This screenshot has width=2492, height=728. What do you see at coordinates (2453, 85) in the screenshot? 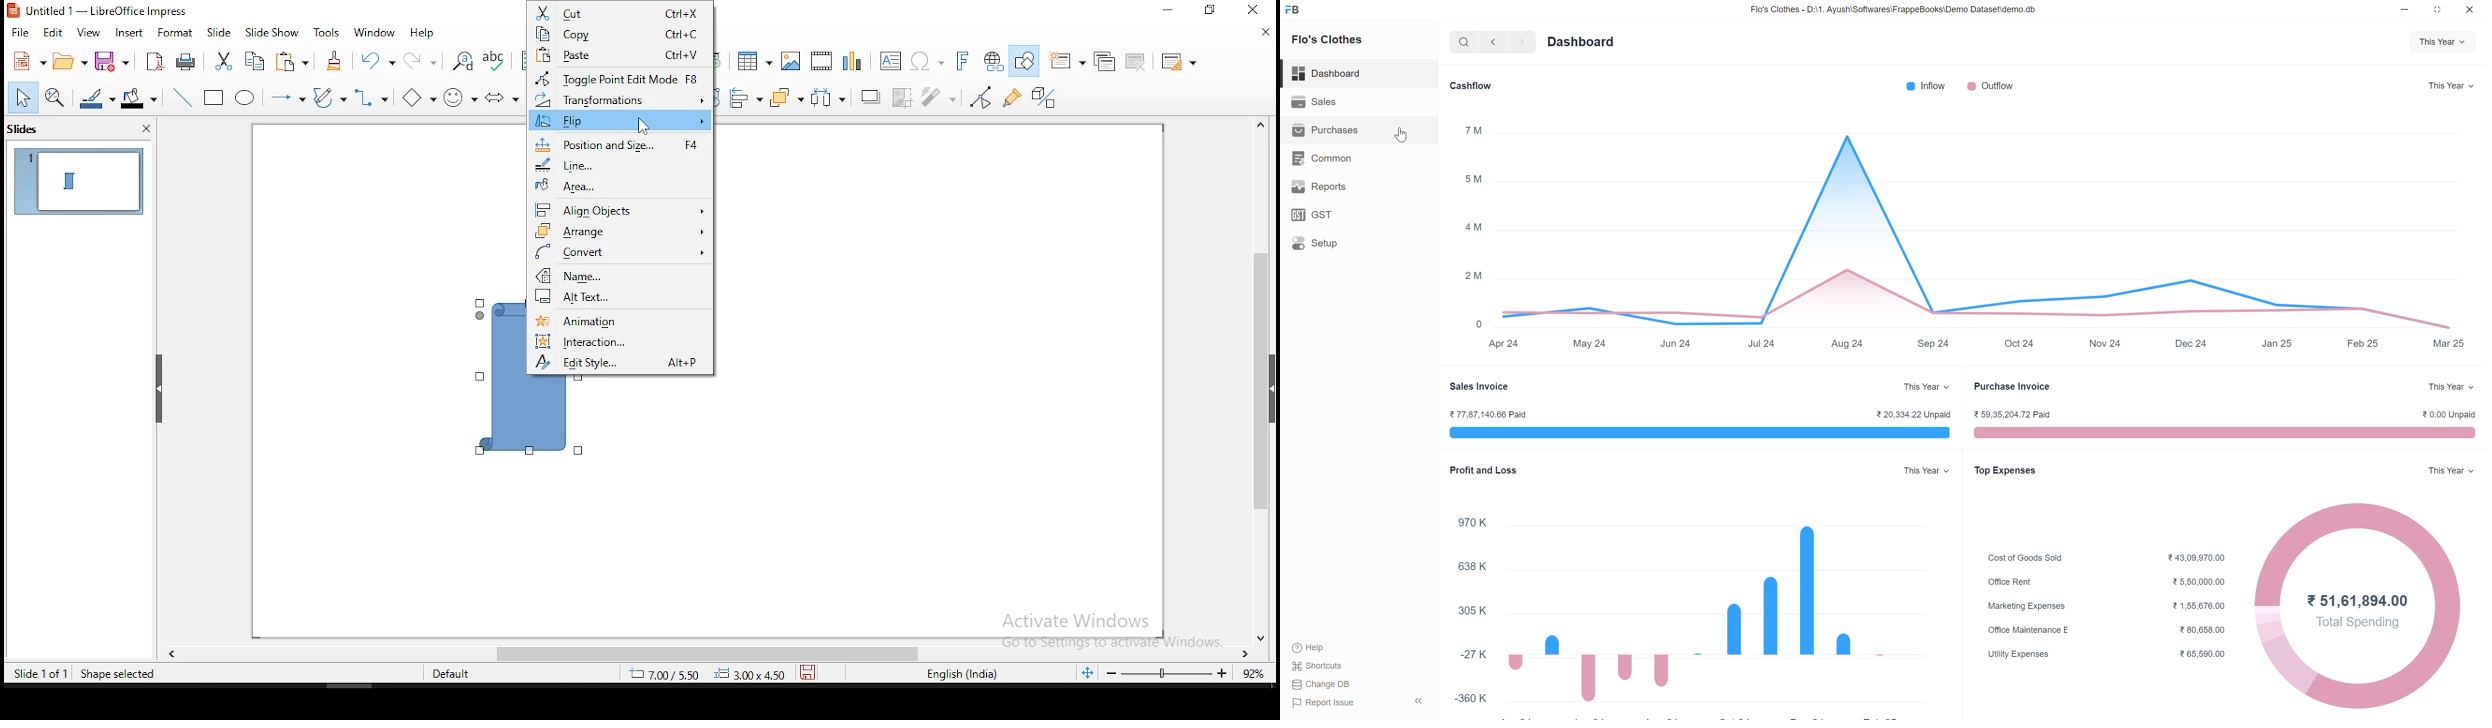
I see `This Year` at bounding box center [2453, 85].